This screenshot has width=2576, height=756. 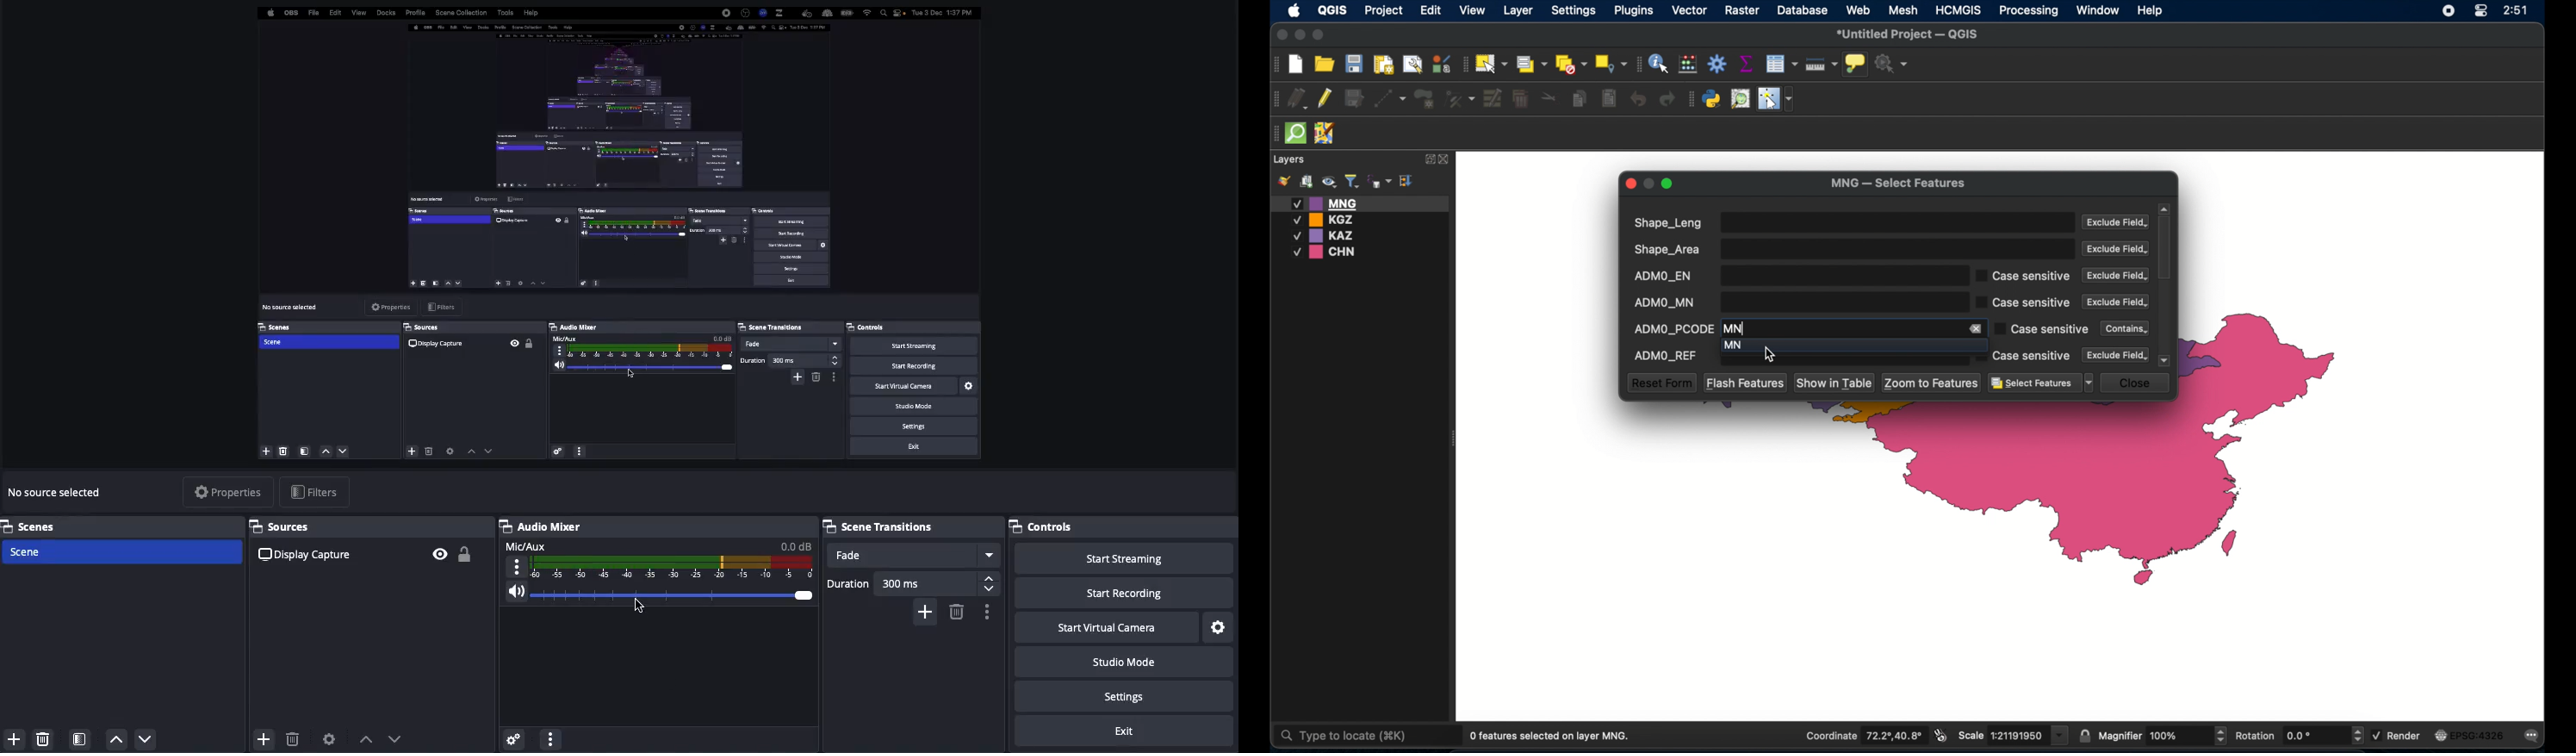 I want to click on add group, so click(x=1306, y=182).